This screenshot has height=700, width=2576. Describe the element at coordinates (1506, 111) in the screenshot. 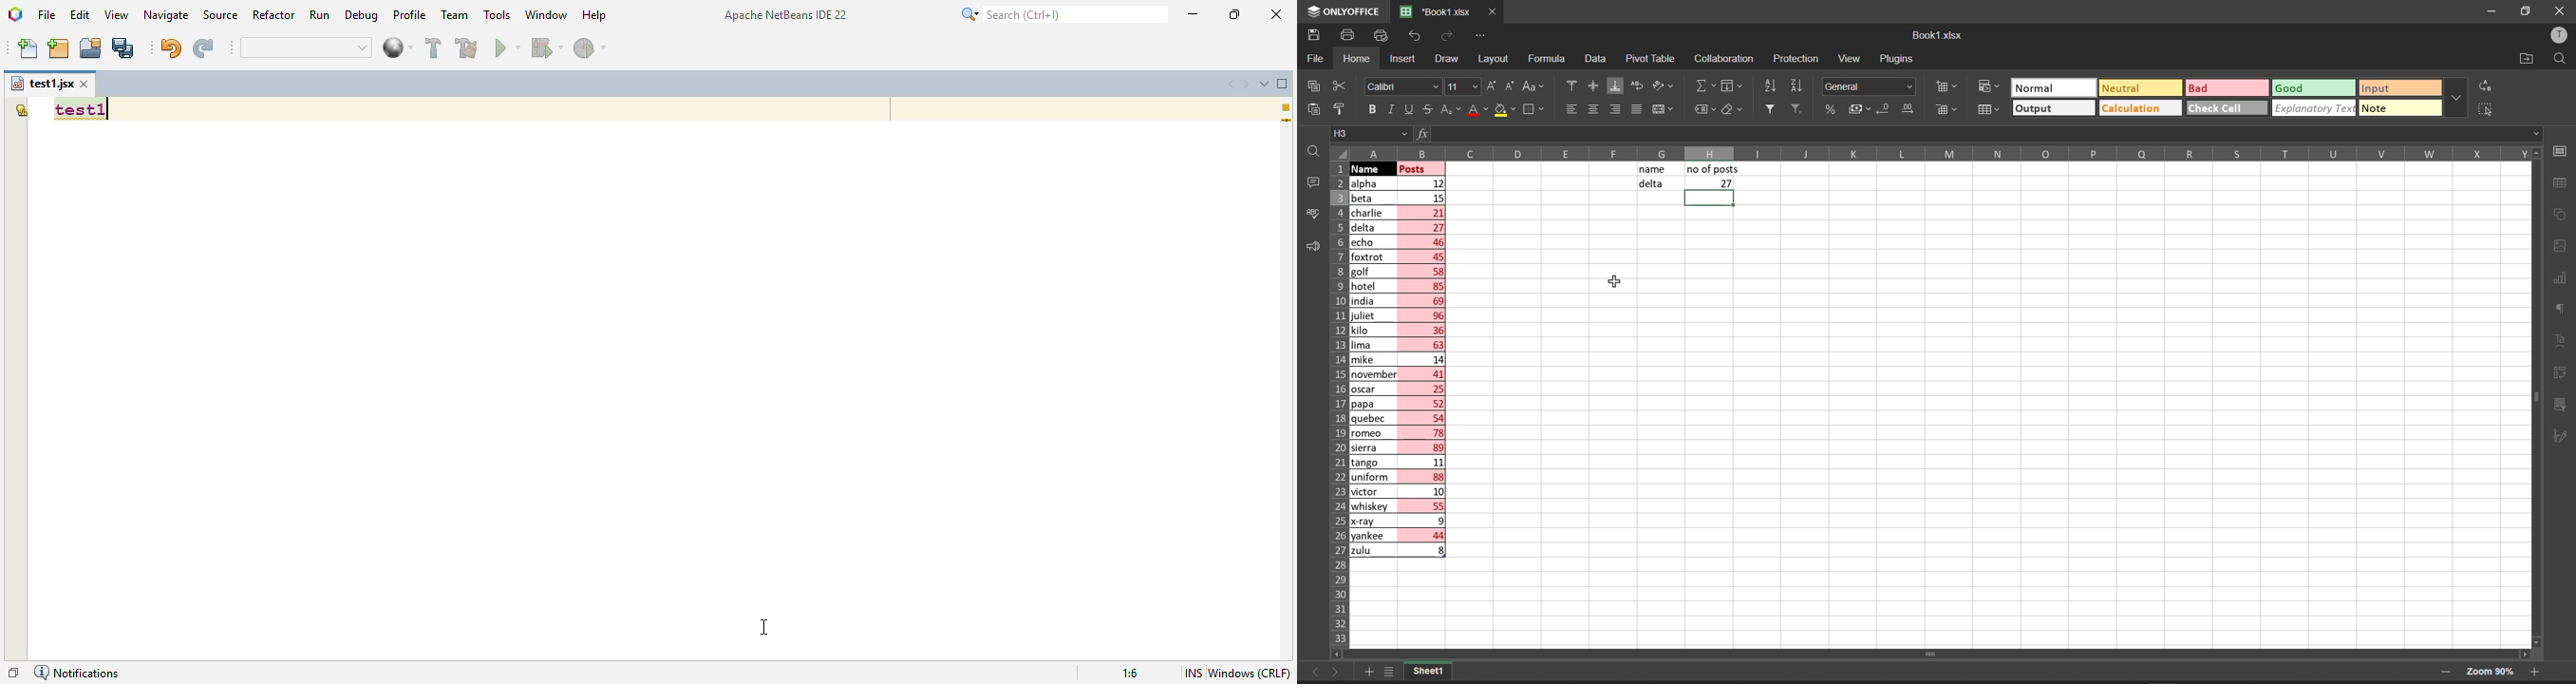

I see `fill color` at that location.